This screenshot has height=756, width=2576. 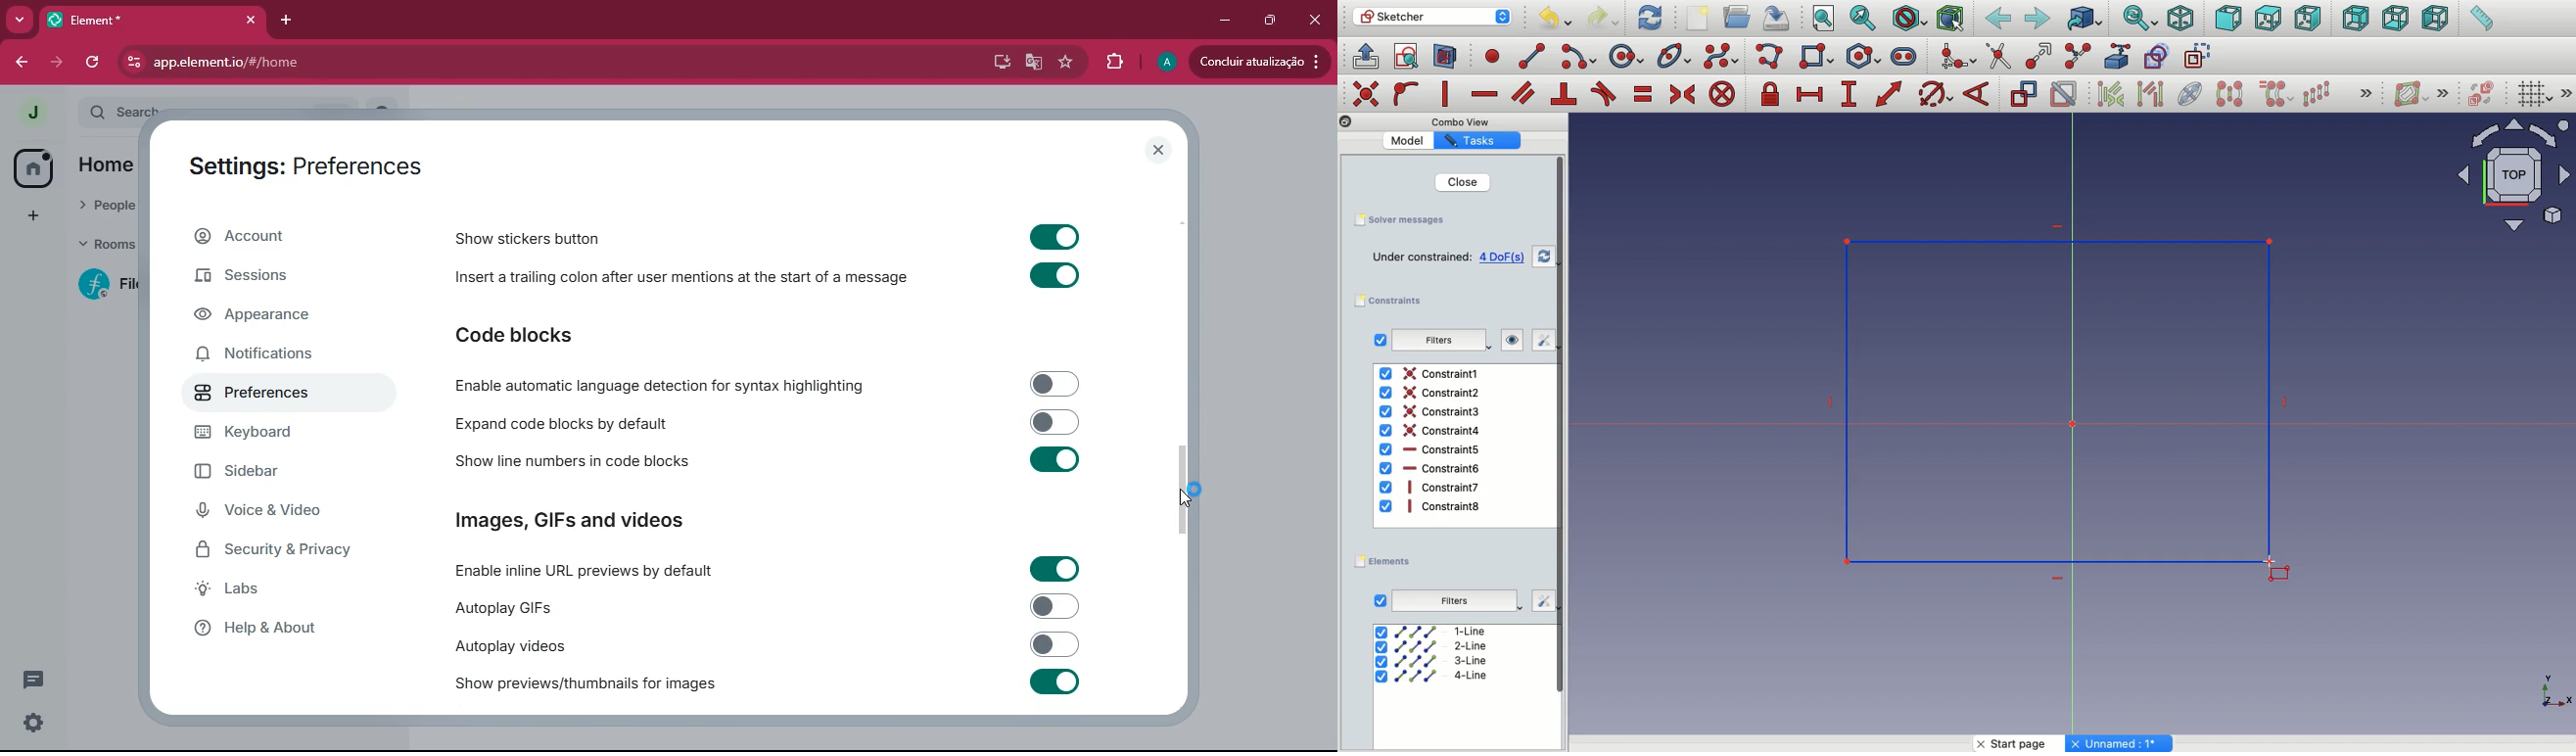 What do you see at coordinates (1936, 93) in the screenshot?
I see `constrain circle ` at bounding box center [1936, 93].